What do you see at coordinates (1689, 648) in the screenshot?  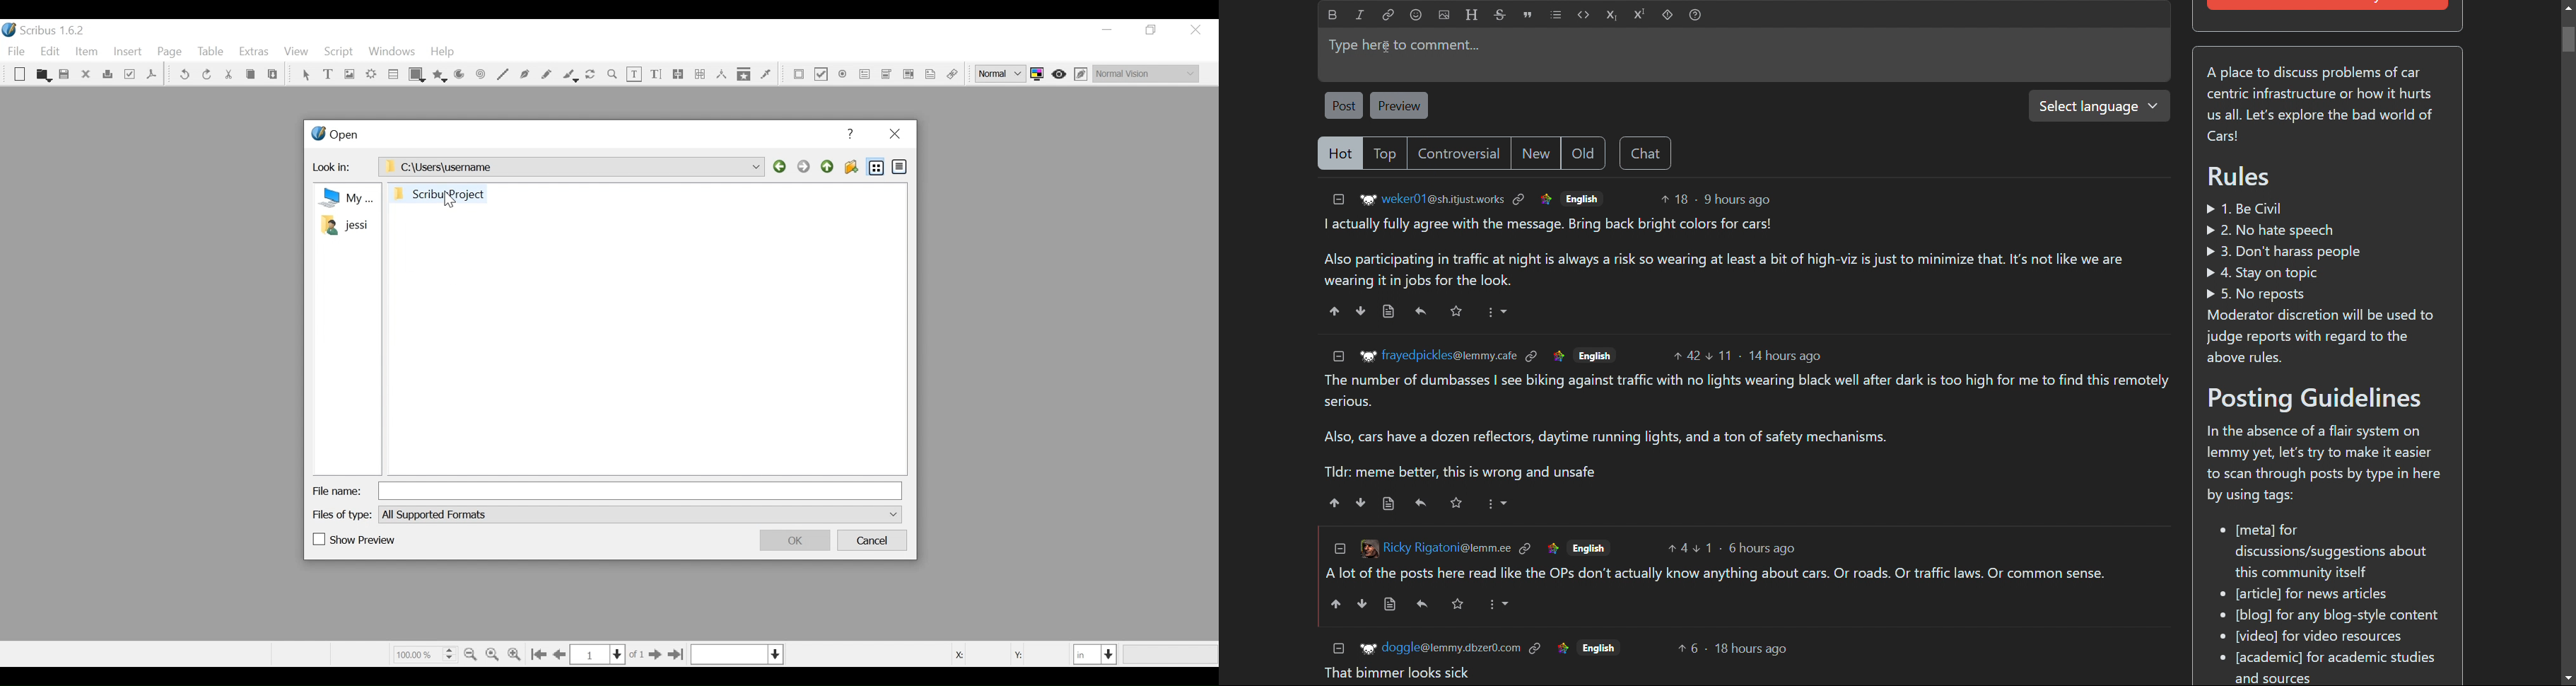 I see `upvotes 6` at bounding box center [1689, 648].